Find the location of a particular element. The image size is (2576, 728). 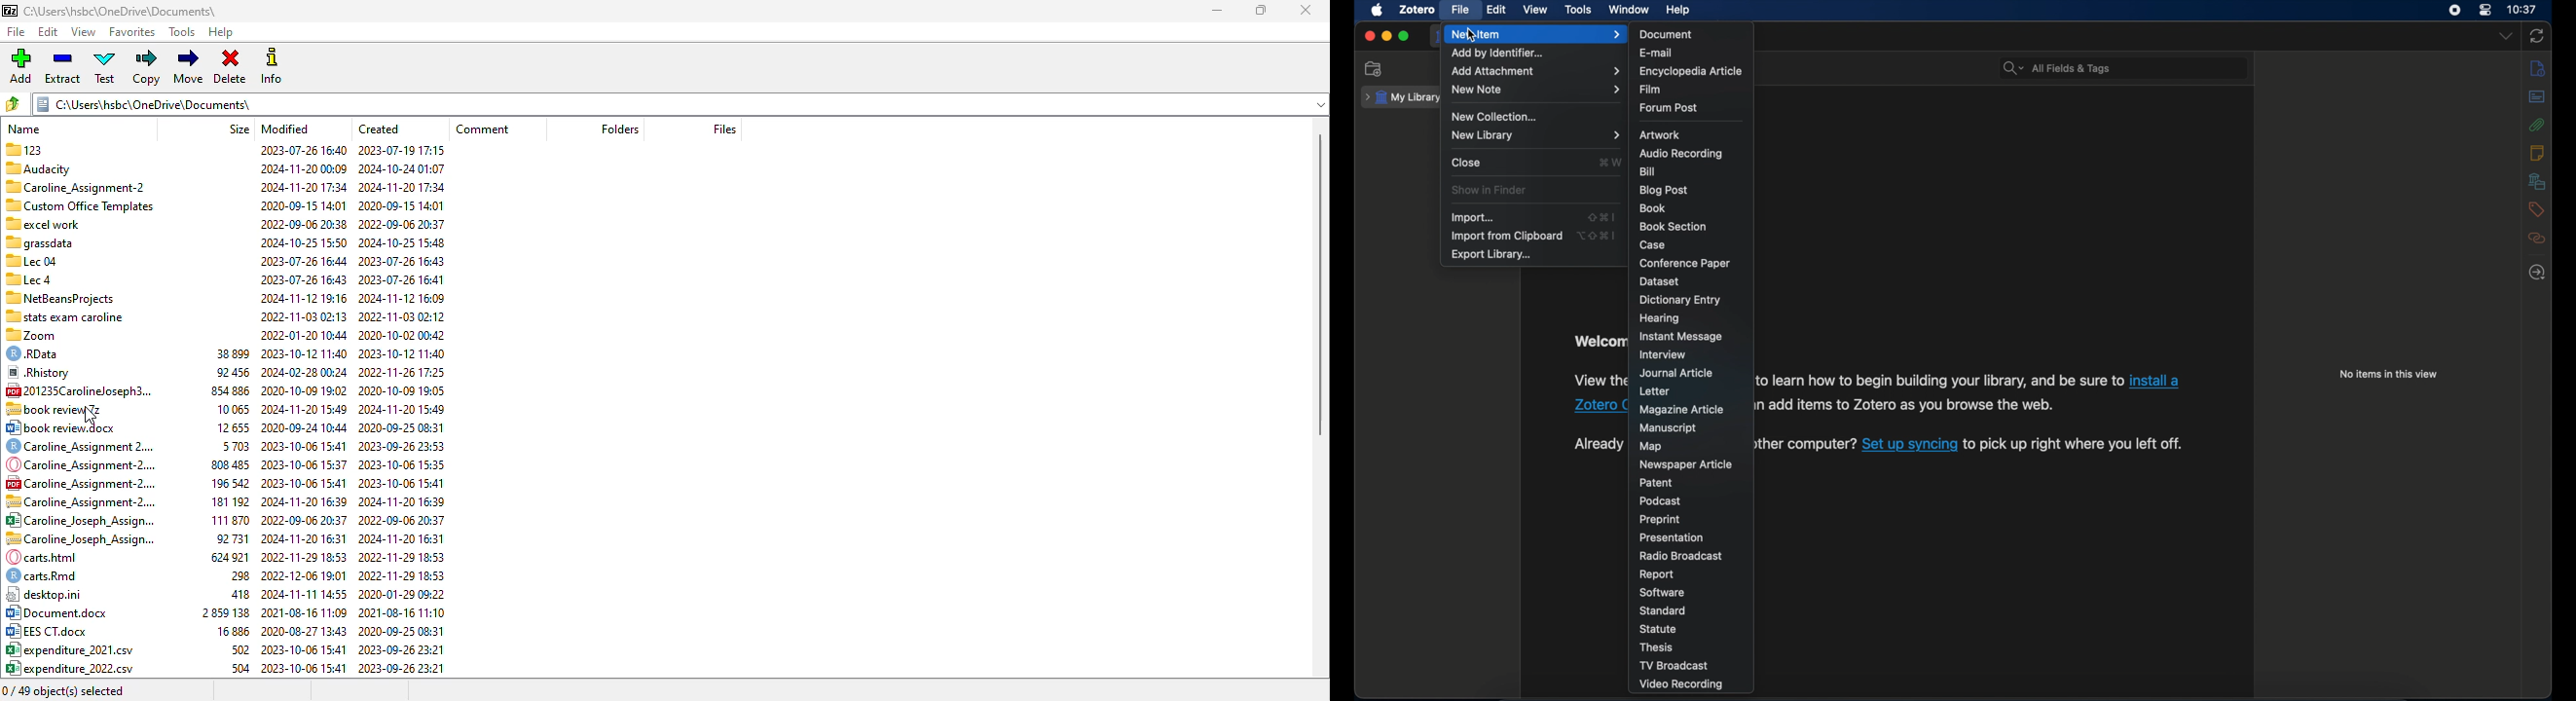

test is located at coordinates (106, 67).